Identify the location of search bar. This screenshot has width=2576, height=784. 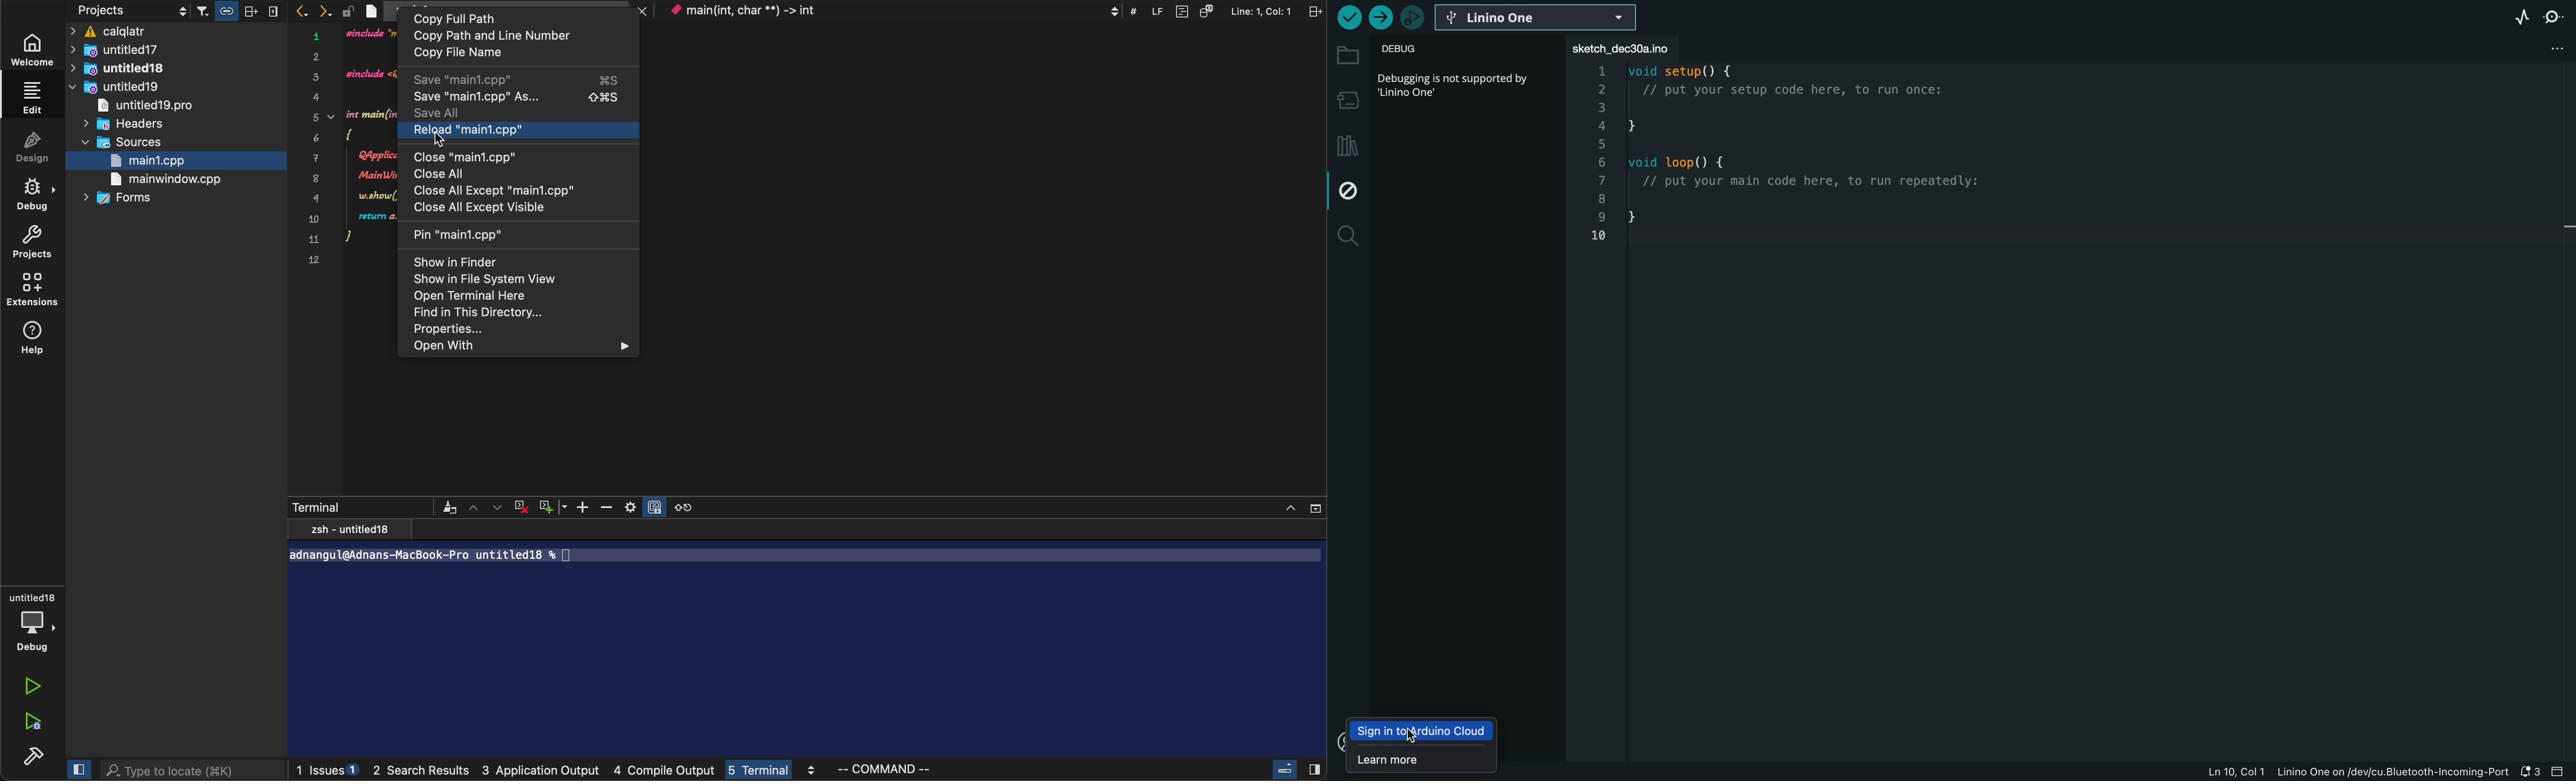
(182, 771).